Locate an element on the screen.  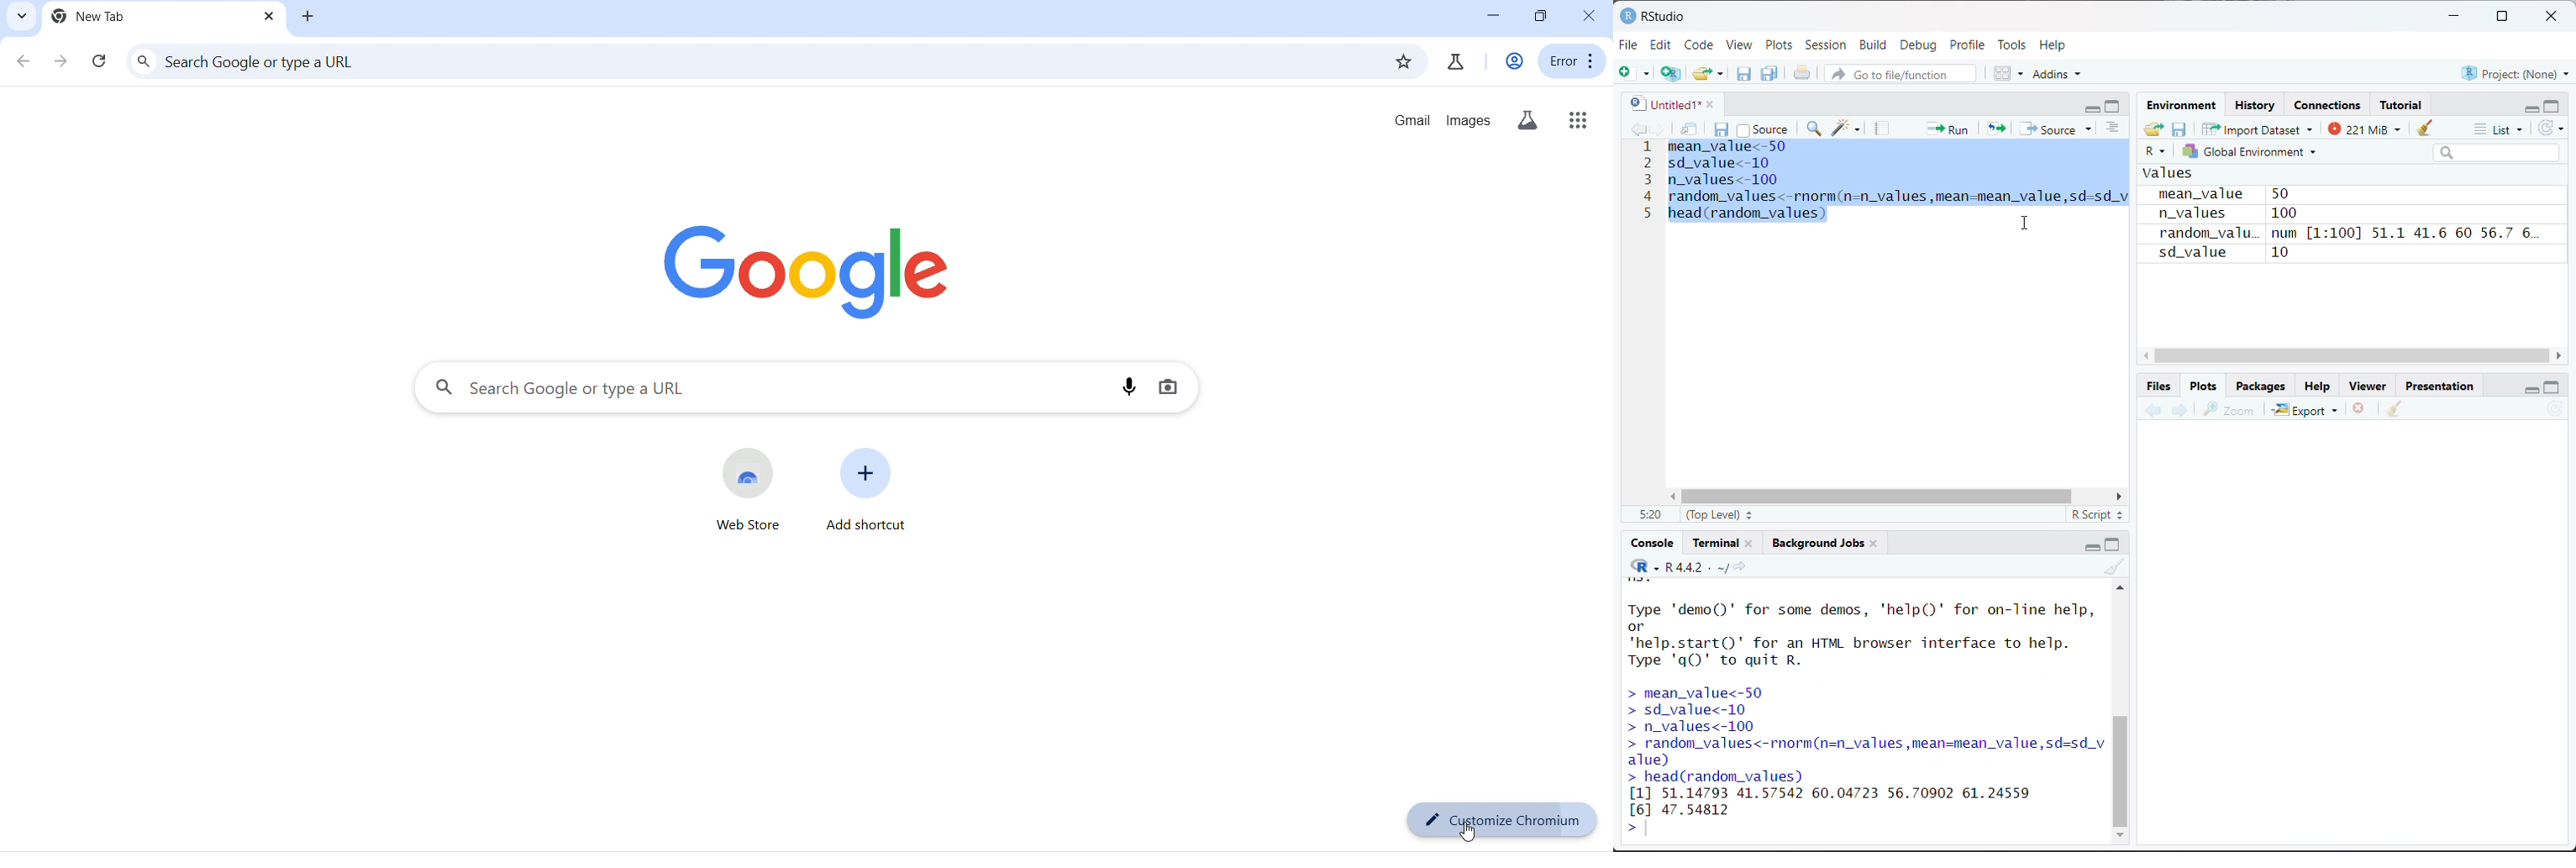
50 is located at coordinates (2280, 193).